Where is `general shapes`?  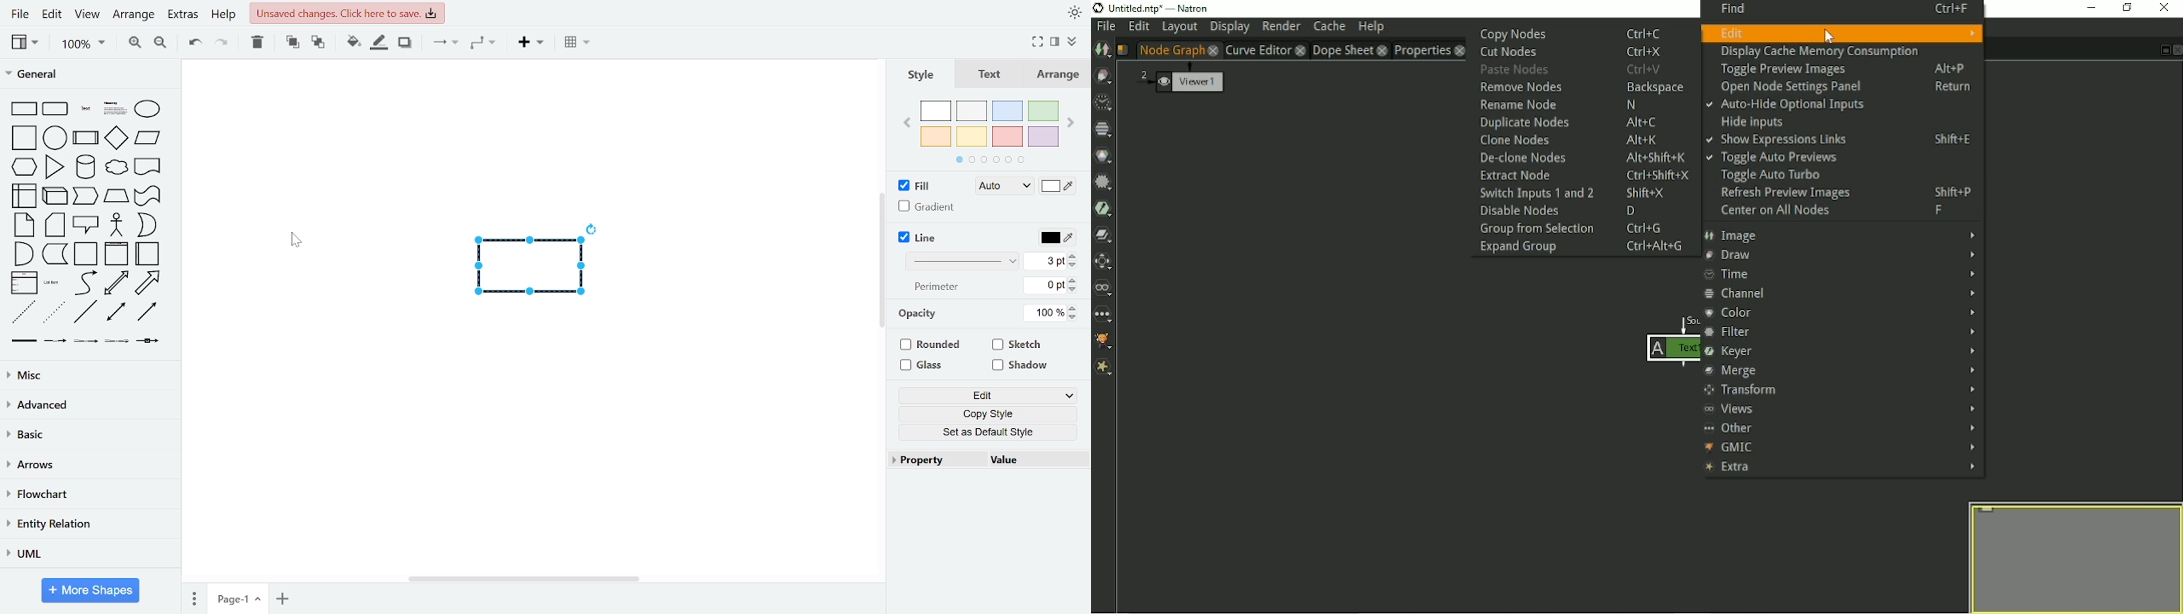 general shapes is located at coordinates (85, 311).